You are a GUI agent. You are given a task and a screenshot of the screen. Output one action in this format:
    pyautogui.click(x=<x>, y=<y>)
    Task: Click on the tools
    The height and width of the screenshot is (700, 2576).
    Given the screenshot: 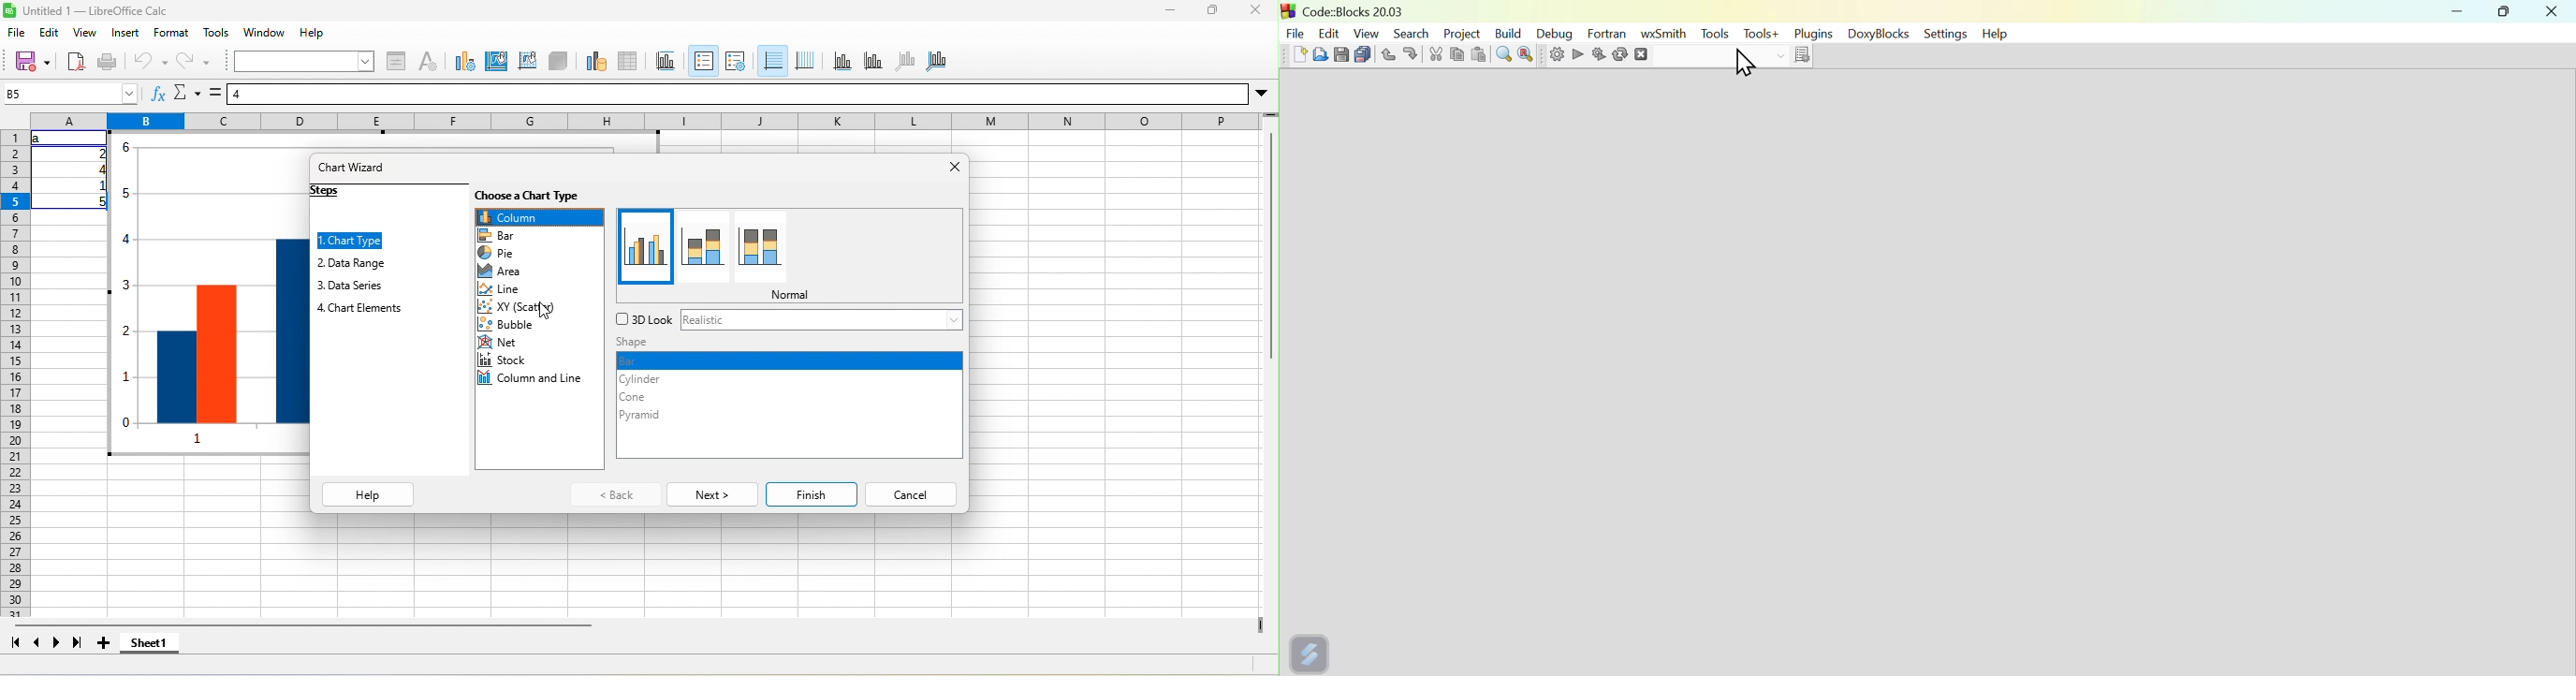 What is the action you would take?
    pyautogui.click(x=216, y=33)
    